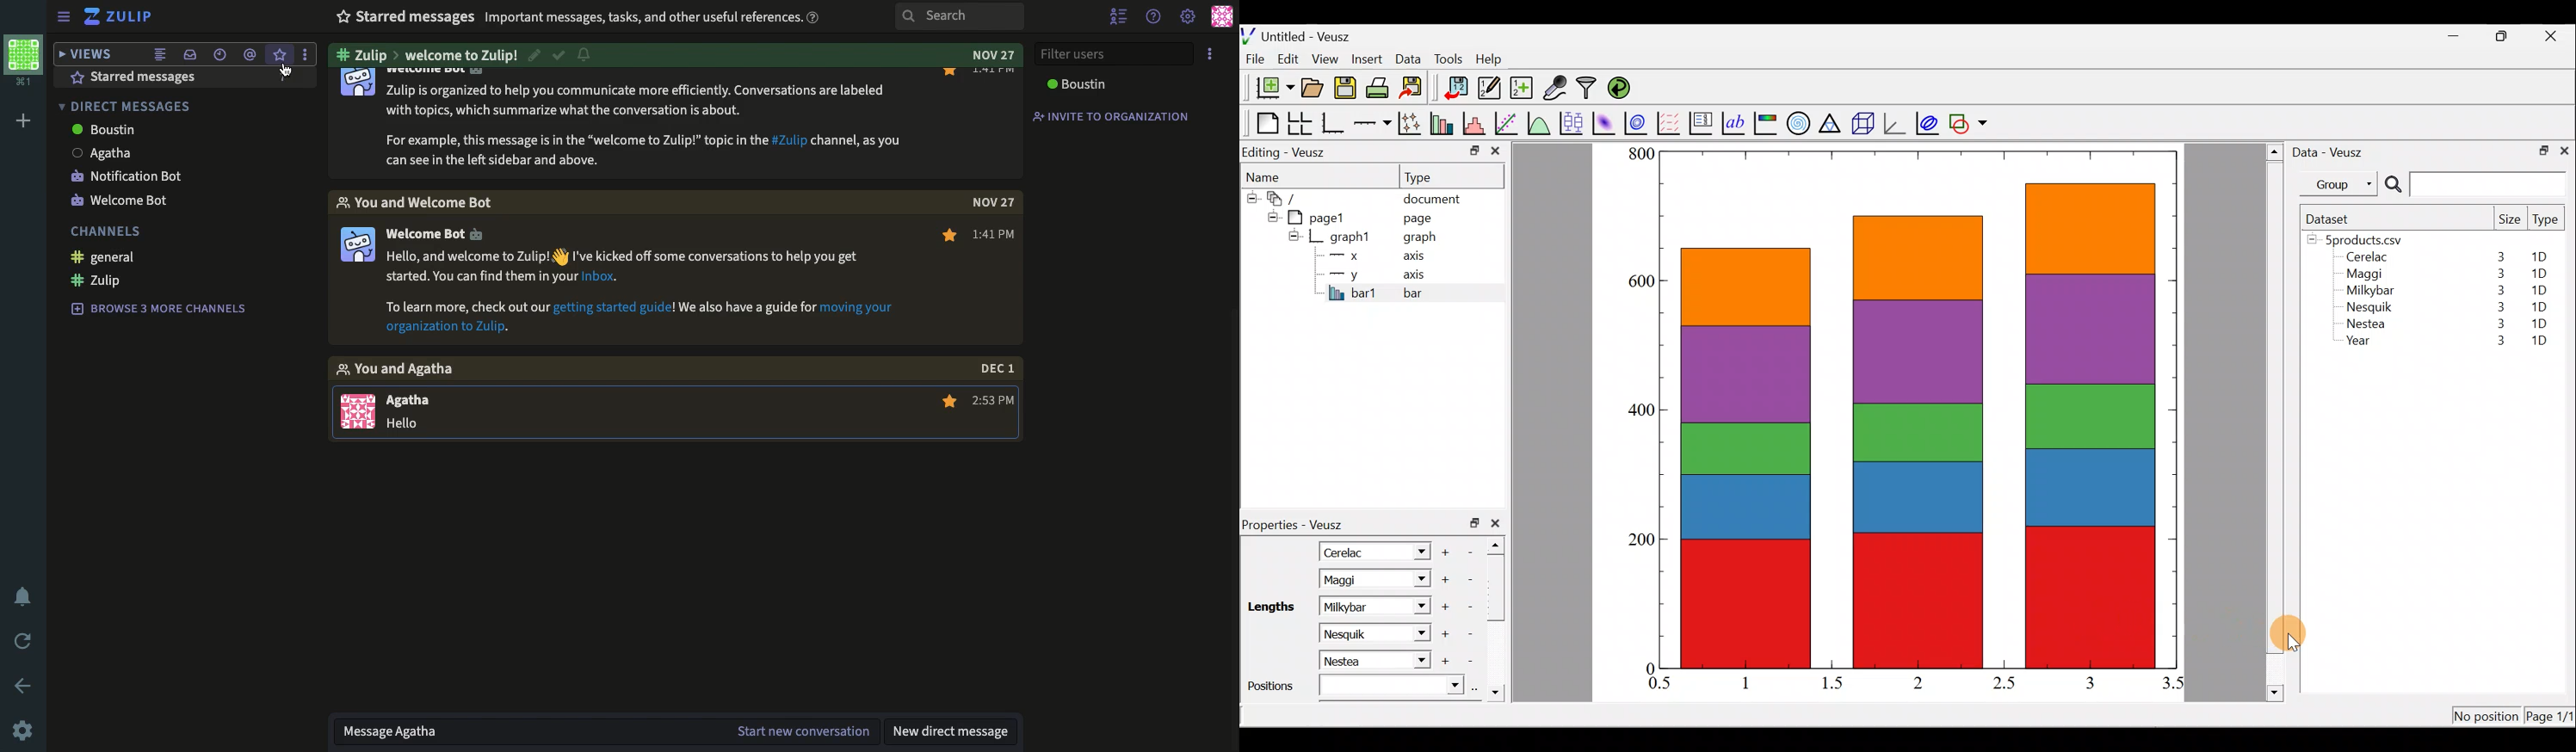  What do you see at coordinates (1573, 123) in the screenshot?
I see `Plot box plots` at bounding box center [1573, 123].